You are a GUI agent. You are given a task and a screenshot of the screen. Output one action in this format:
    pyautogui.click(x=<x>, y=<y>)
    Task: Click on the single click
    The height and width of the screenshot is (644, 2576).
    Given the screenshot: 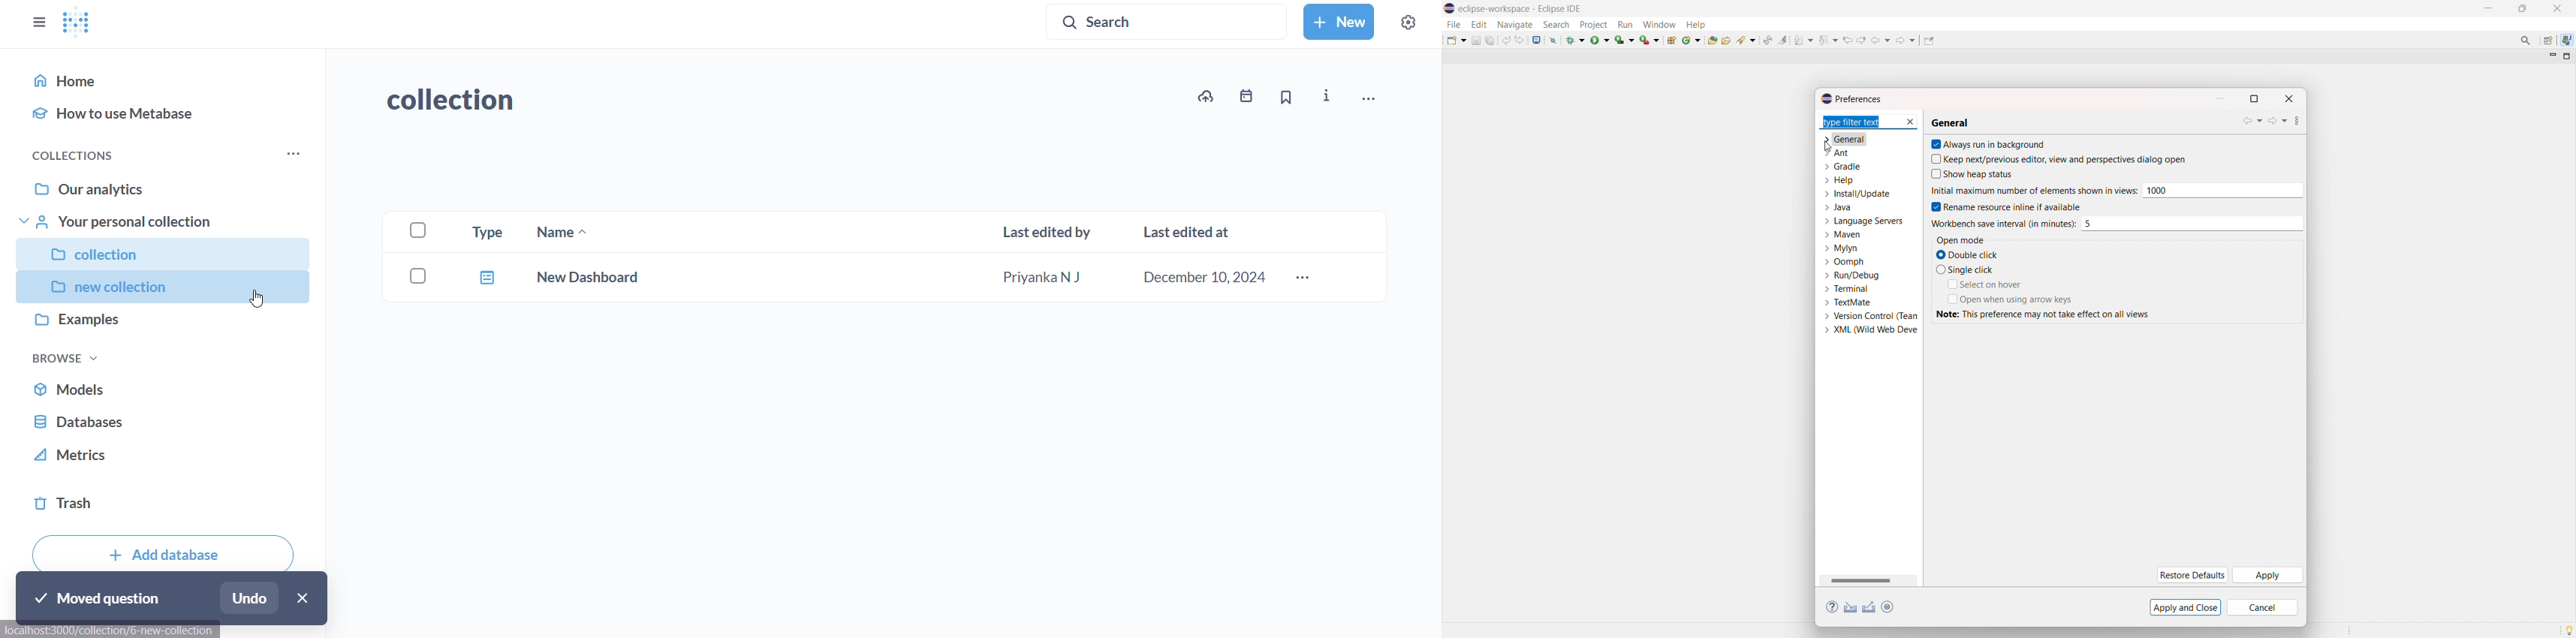 What is the action you would take?
    pyautogui.click(x=1973, y=269)
    